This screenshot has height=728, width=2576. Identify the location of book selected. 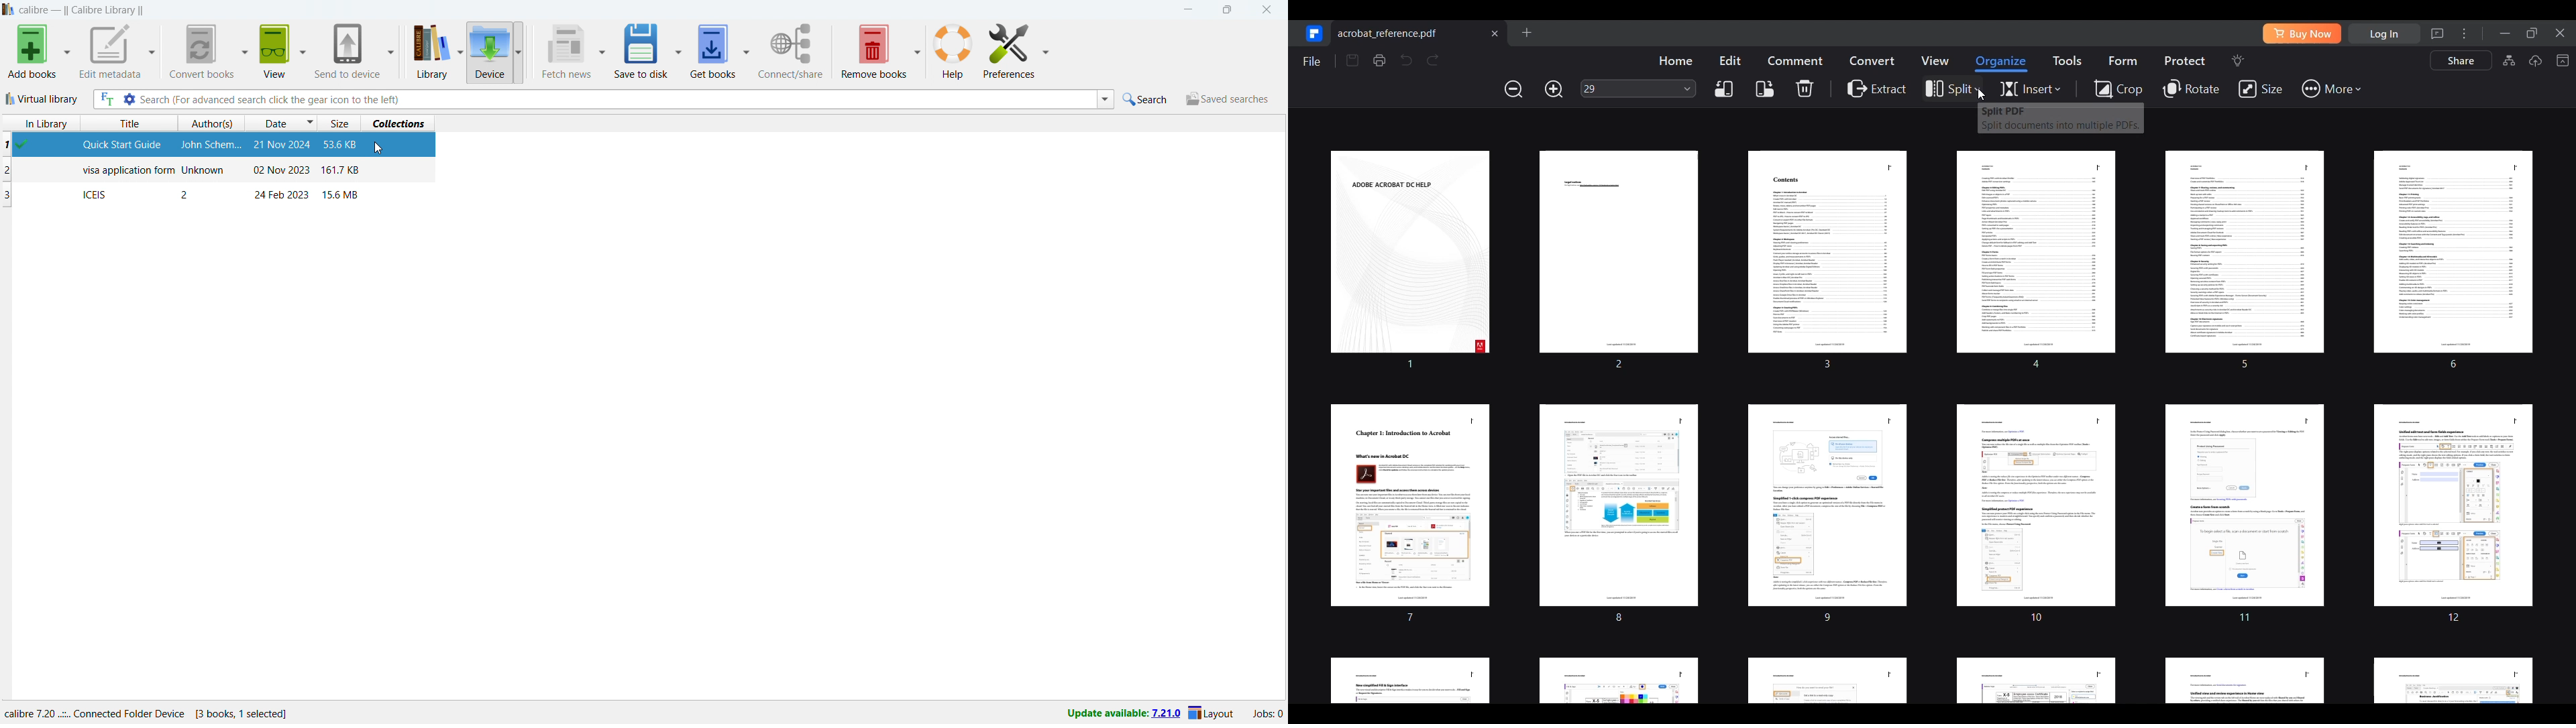
(220, 146).